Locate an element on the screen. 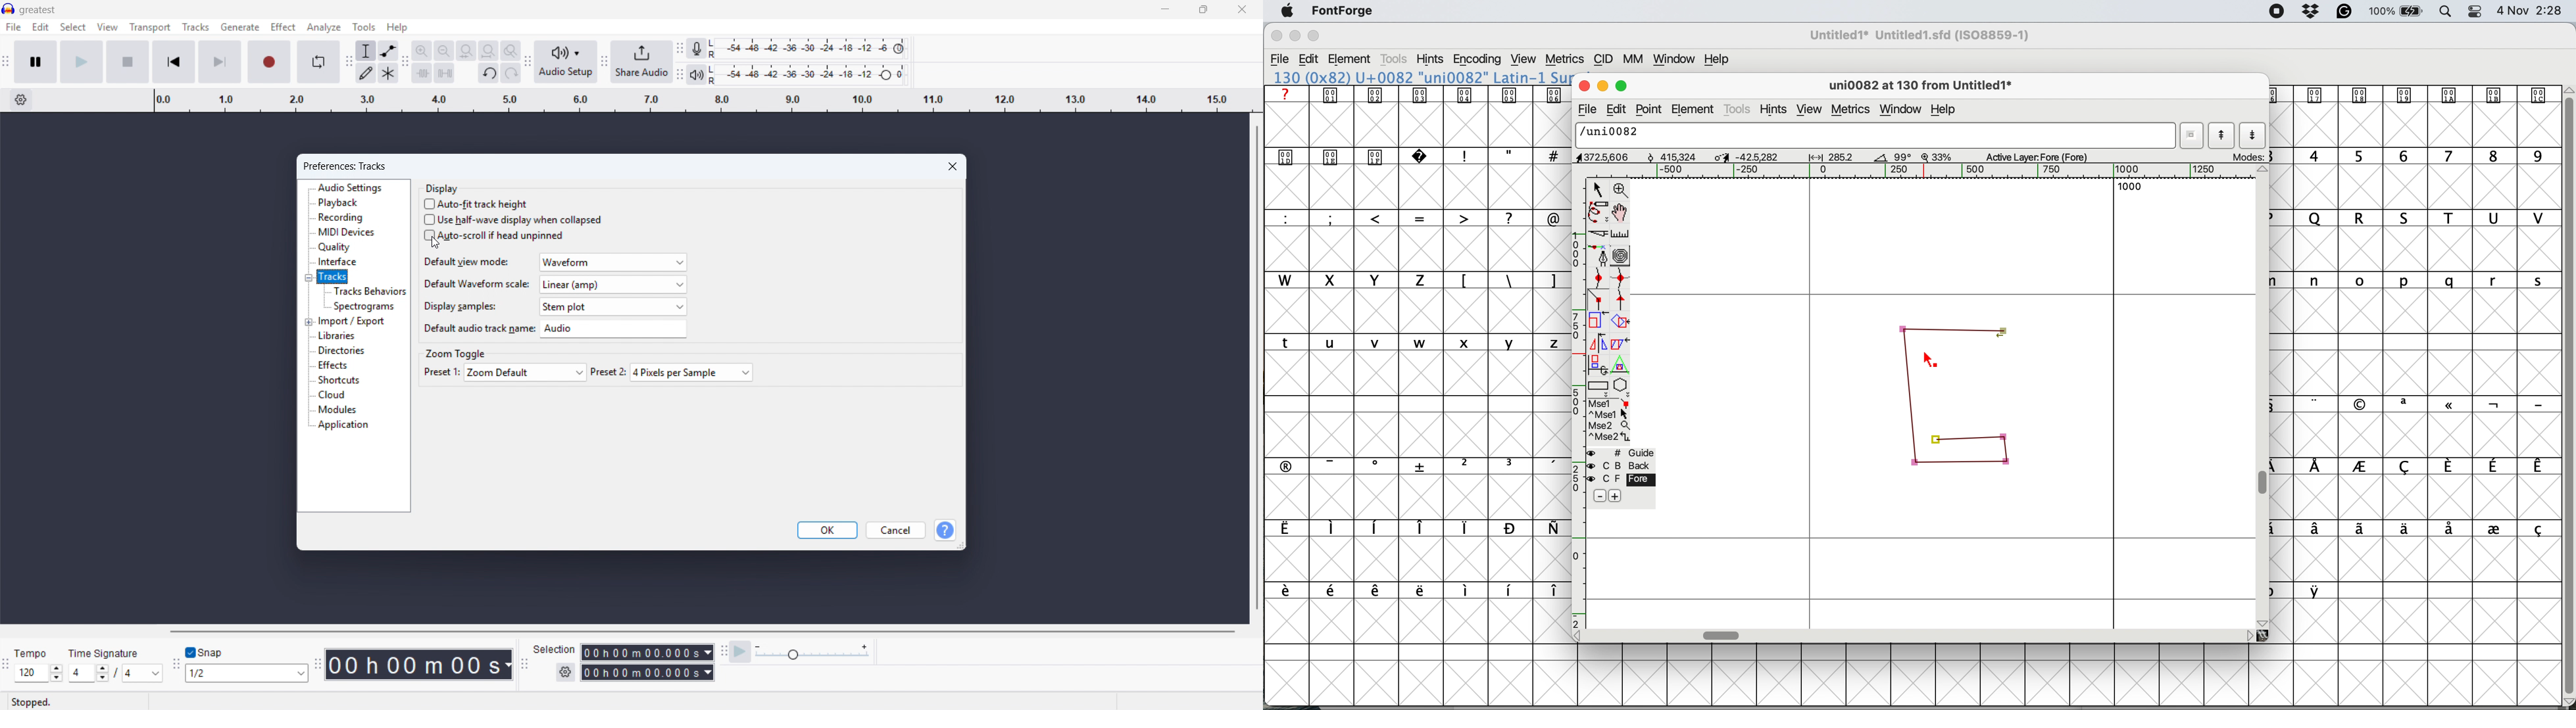 The width and height of the screenshot is (2576, 728). Selection start time is located at coordinates (647, 653).